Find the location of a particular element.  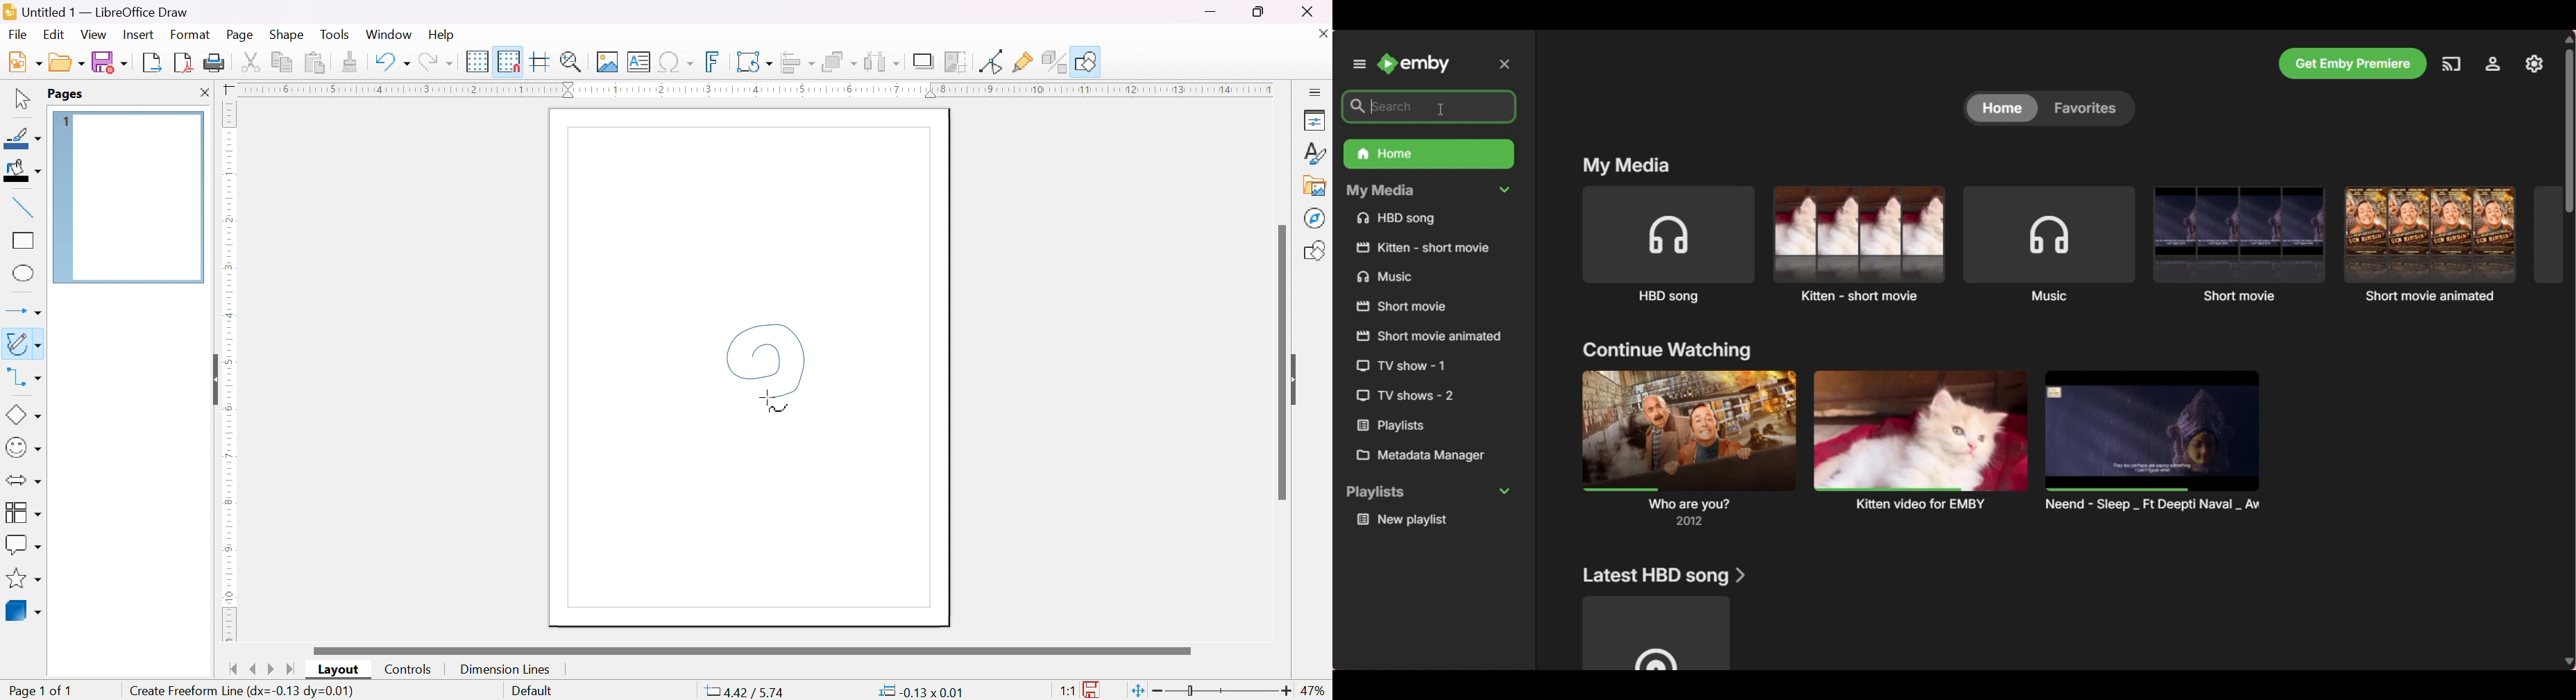

pages is located at coordinates (66, 94).